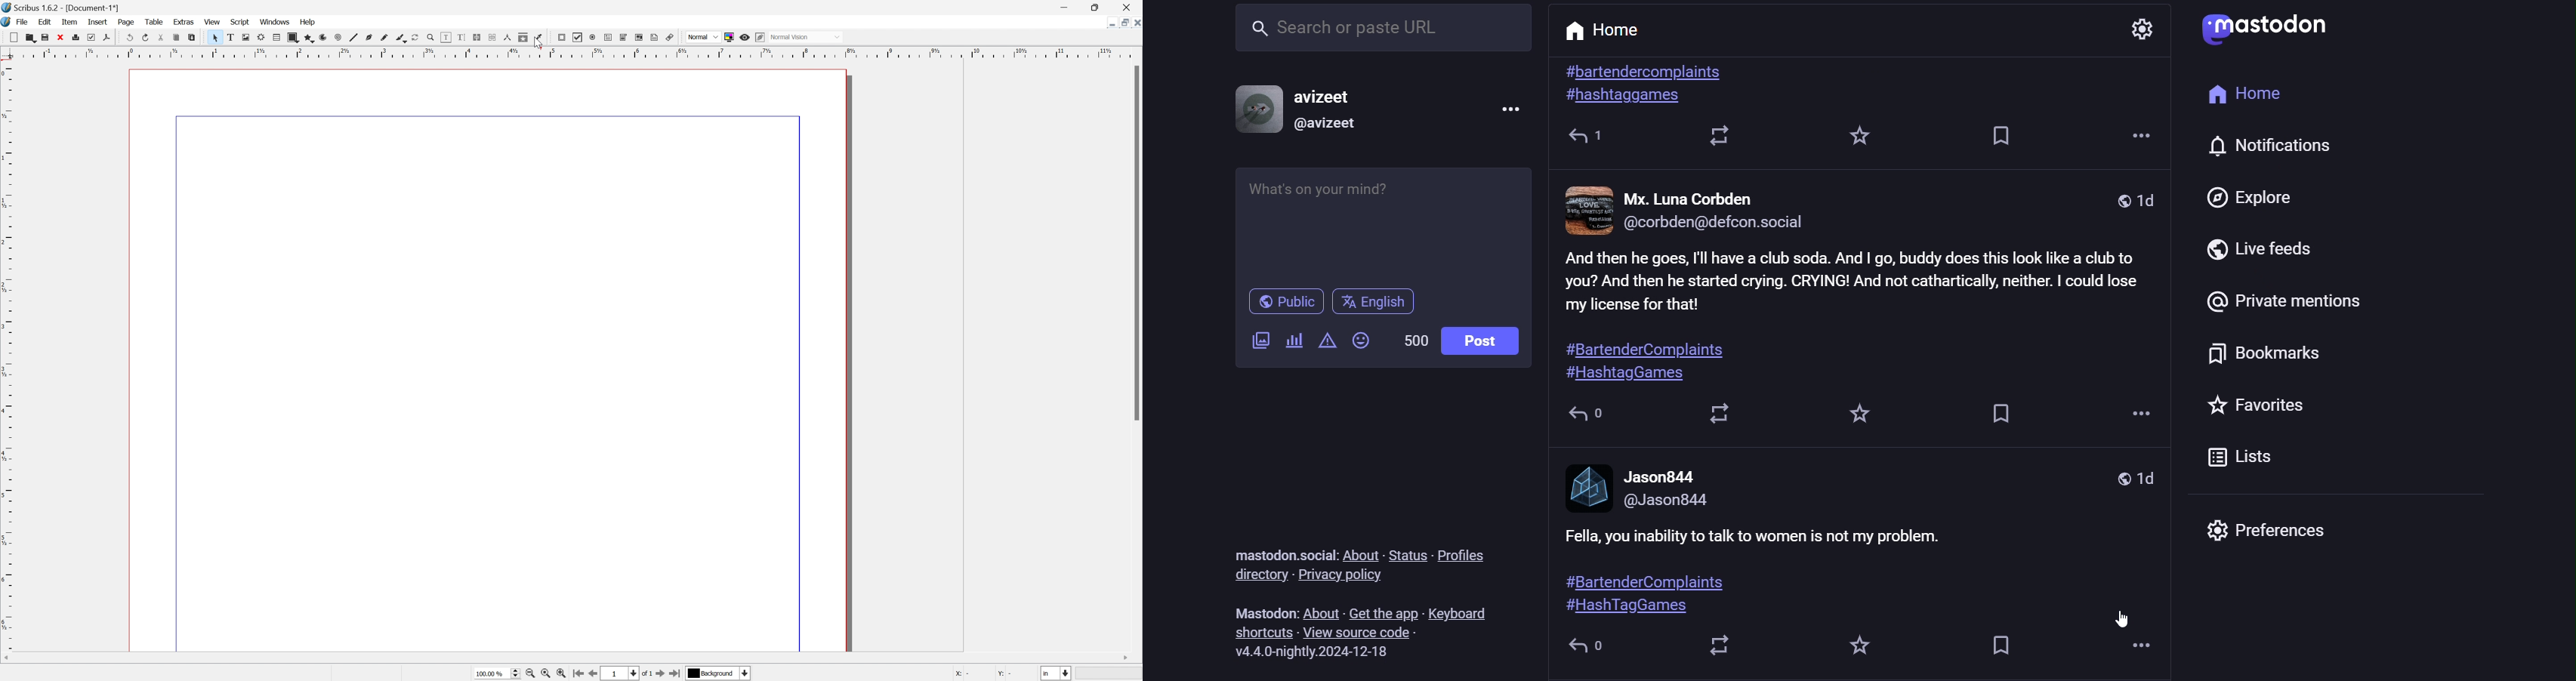 The image size is (2576, 700). I want to click on item, so click(71, 21).